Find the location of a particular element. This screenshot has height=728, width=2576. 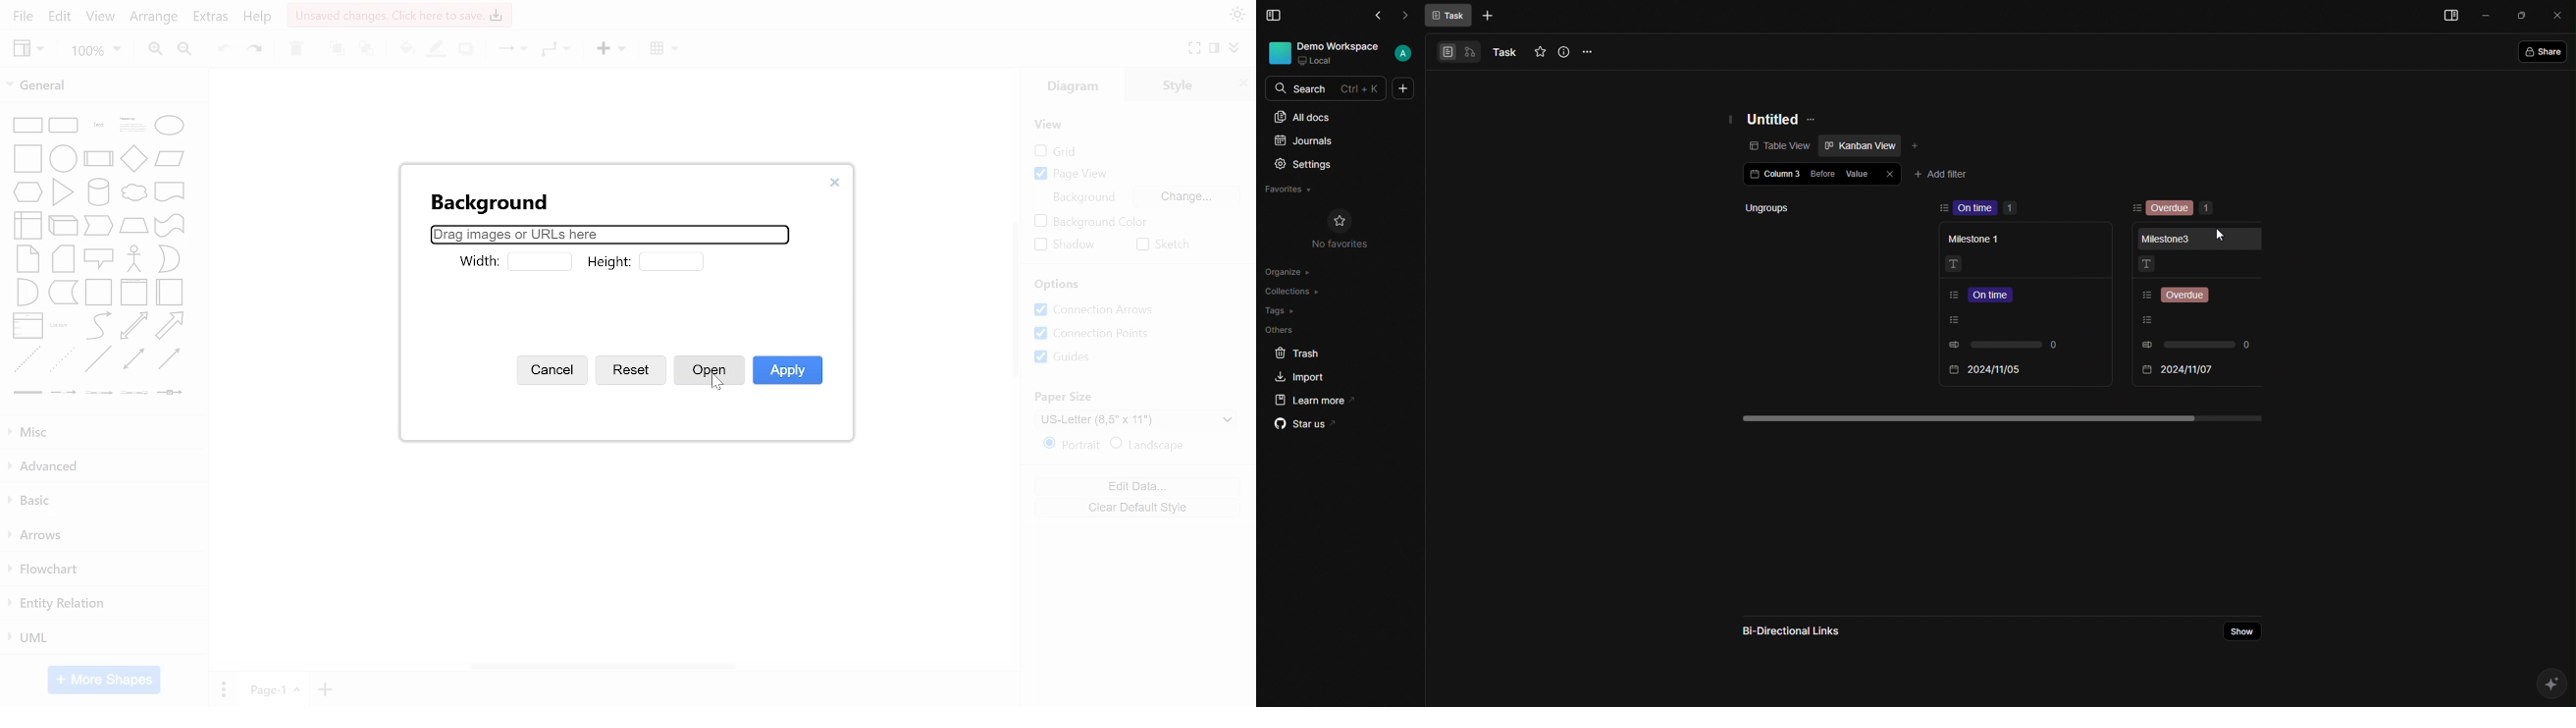

view is located at coordinates (27, 49).